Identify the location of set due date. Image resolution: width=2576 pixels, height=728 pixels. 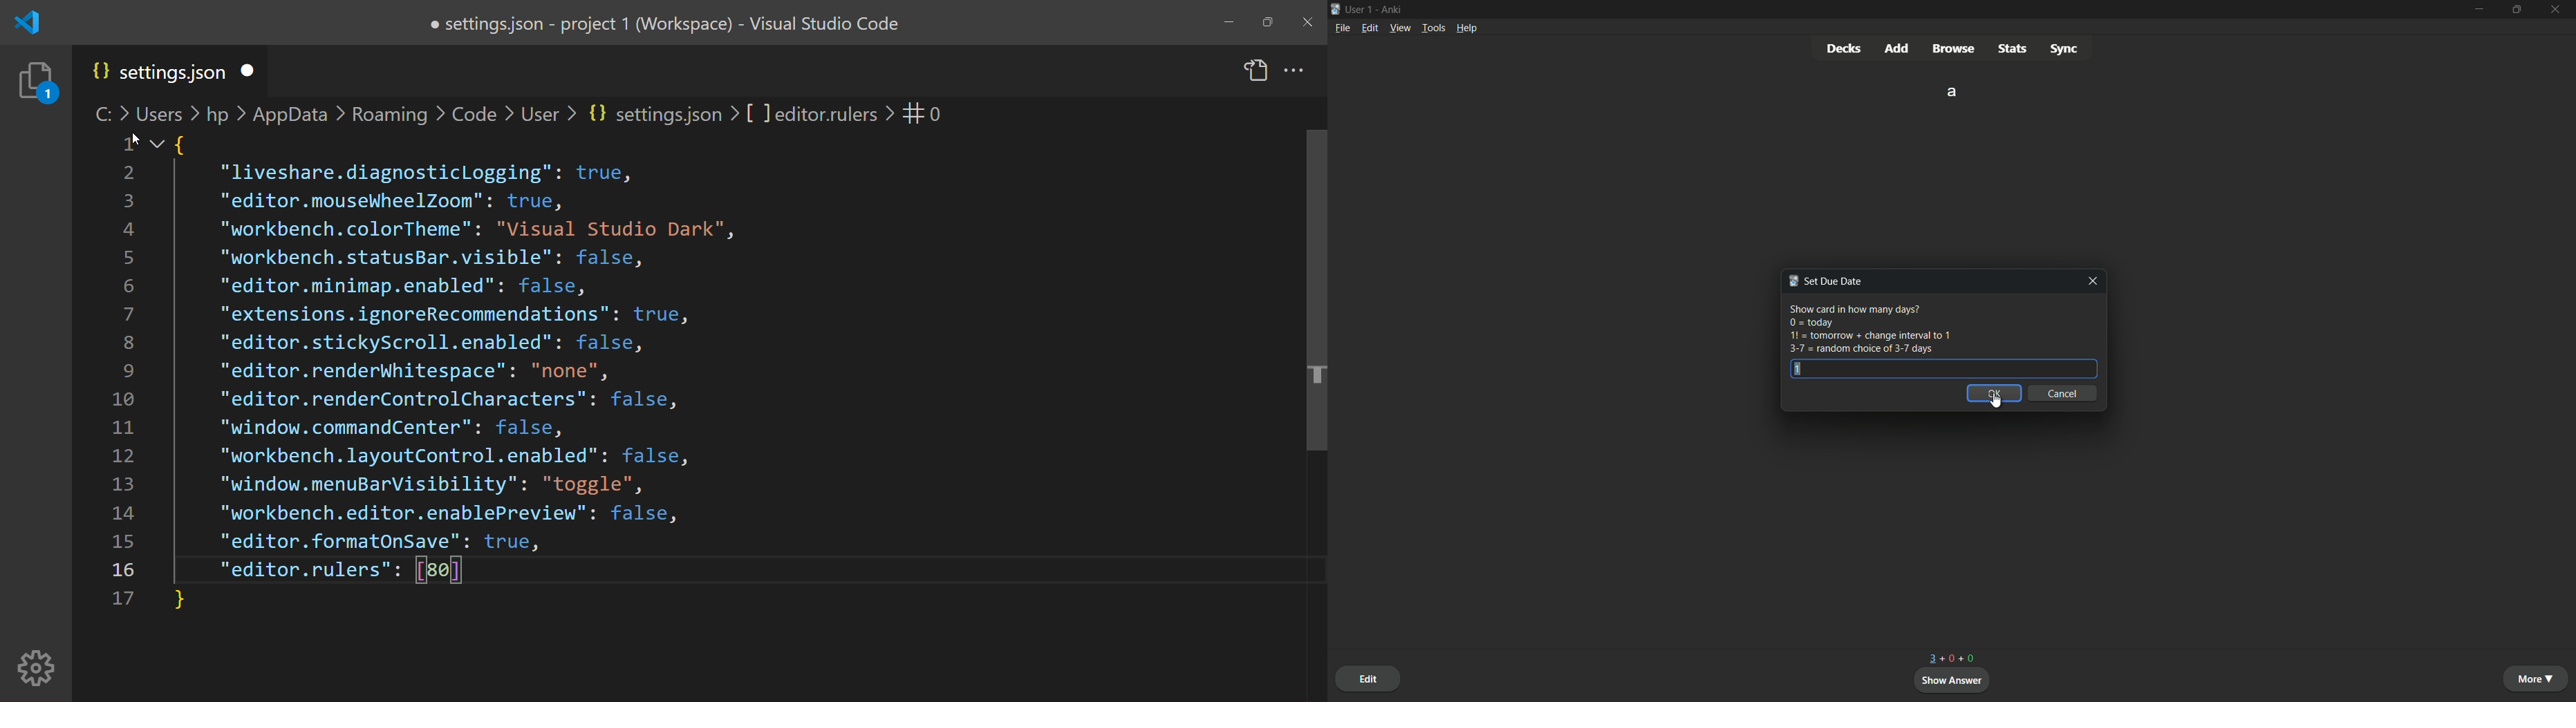
(1824, 281).